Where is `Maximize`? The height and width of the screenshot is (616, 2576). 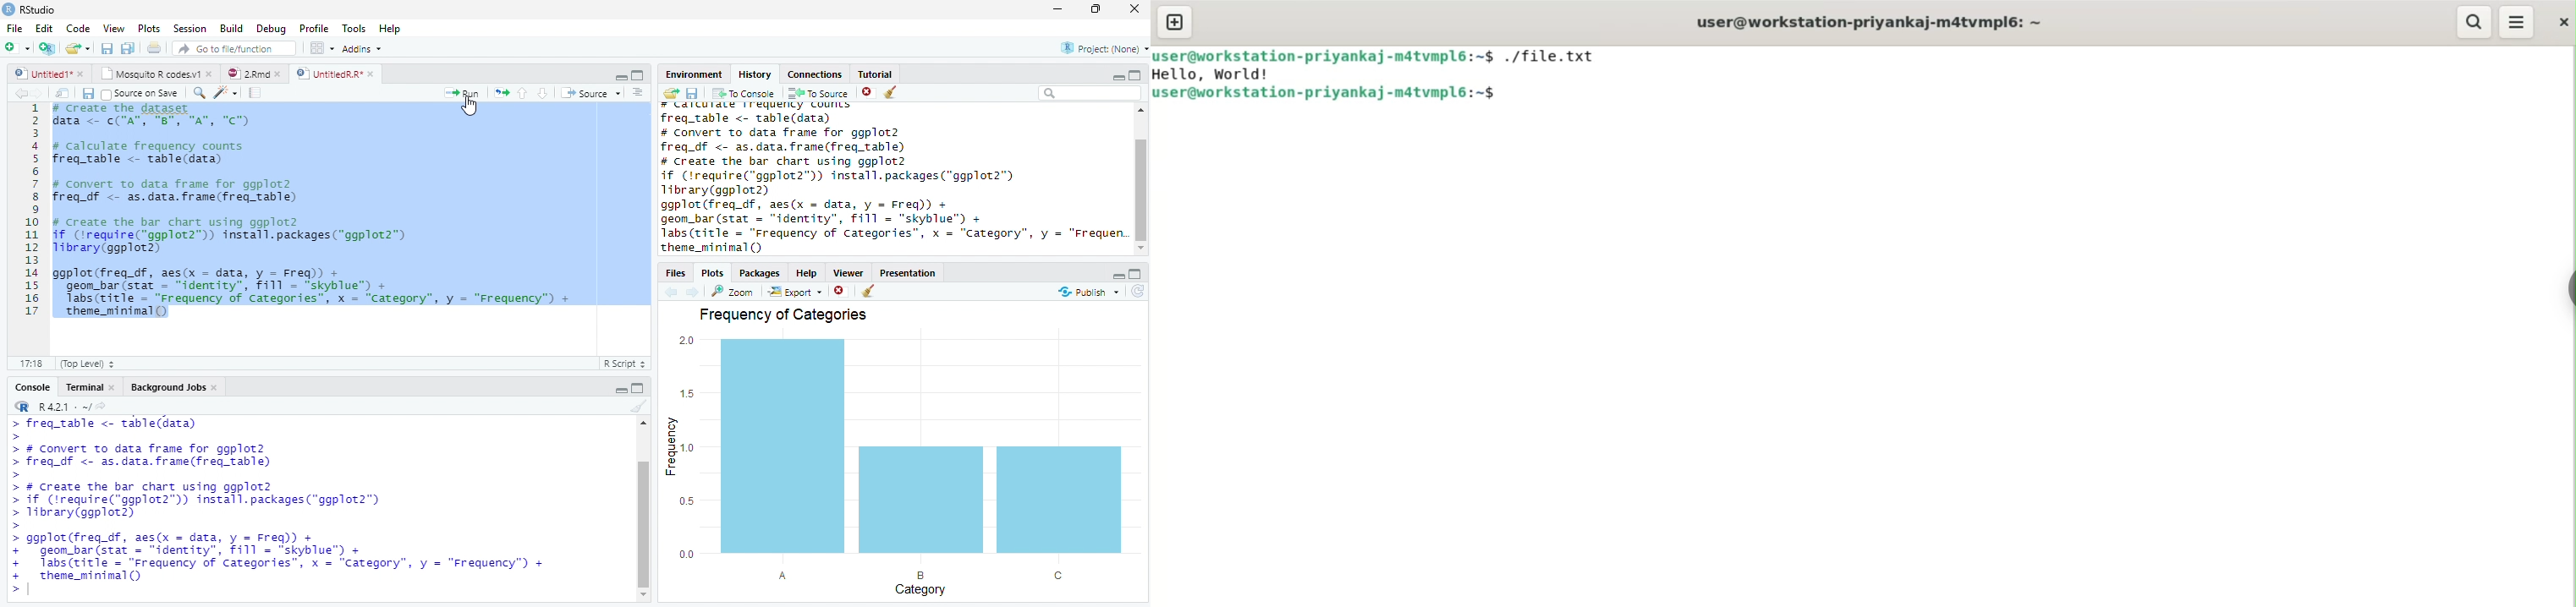 Maximize is located at coordinates (1136, 274).